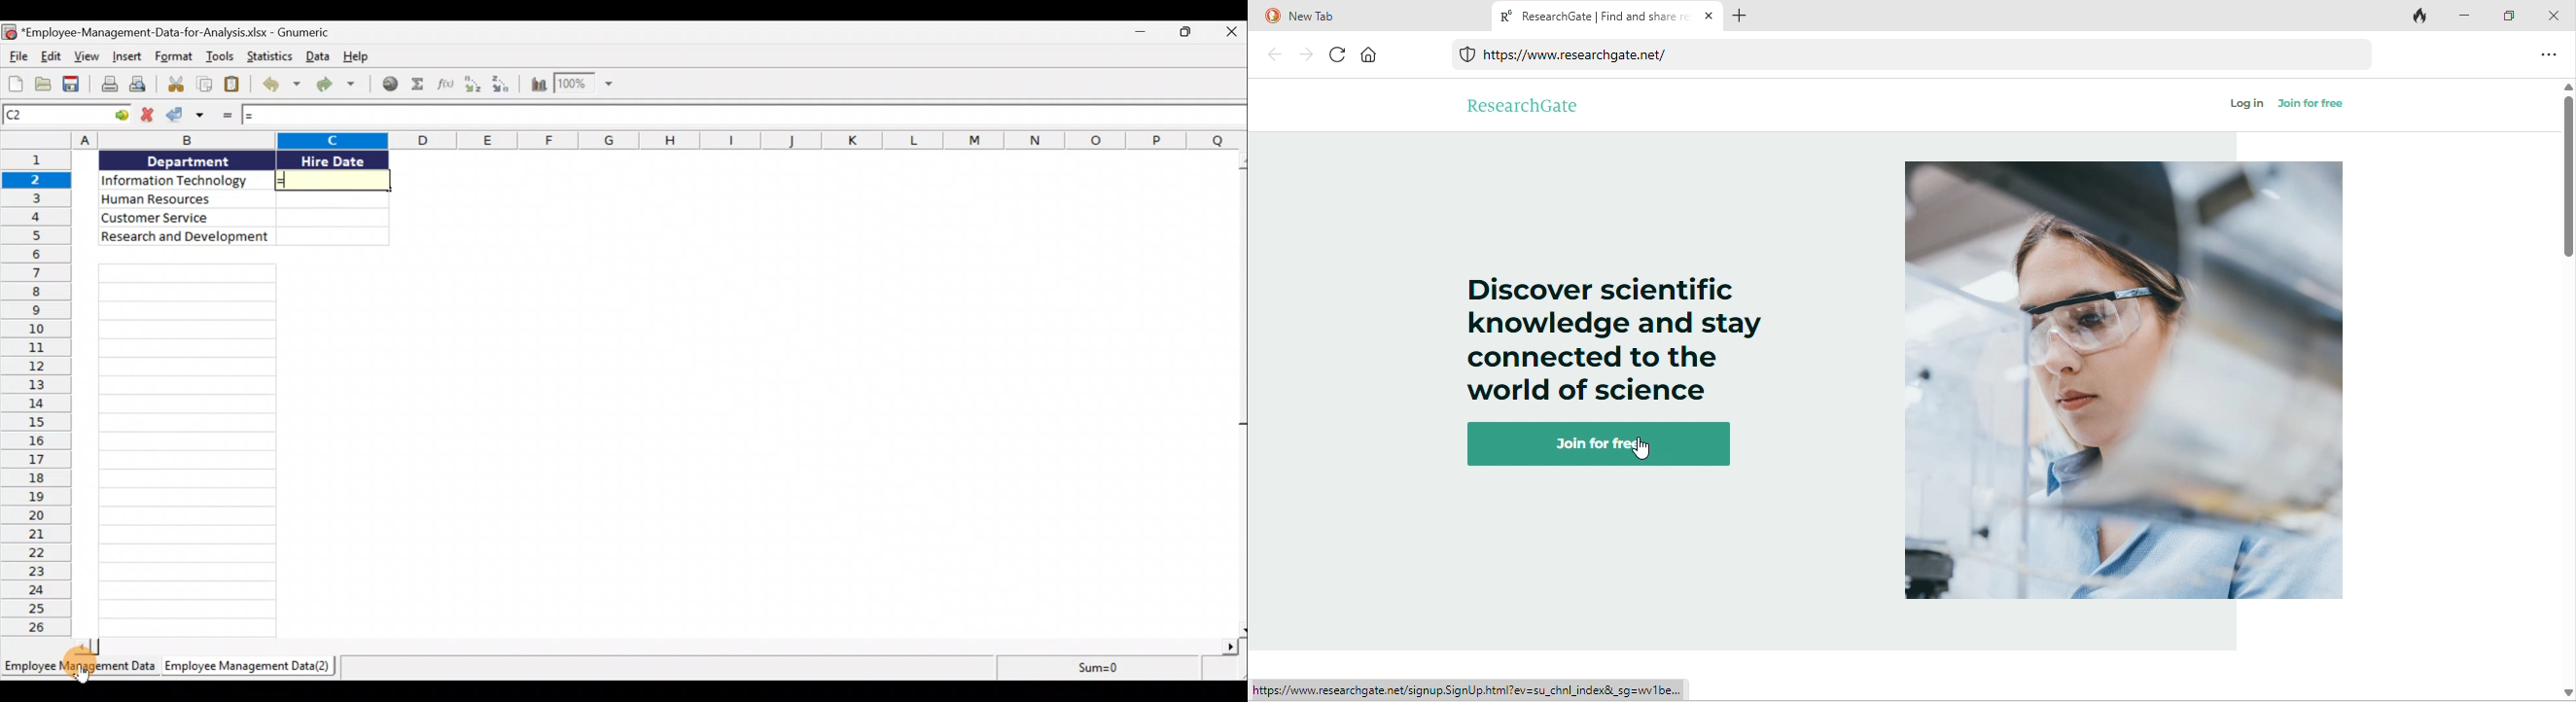 Image resolution: width=2576 pixels, height=728 pixels. I want to click on Sheet 1, so click(79, 670).